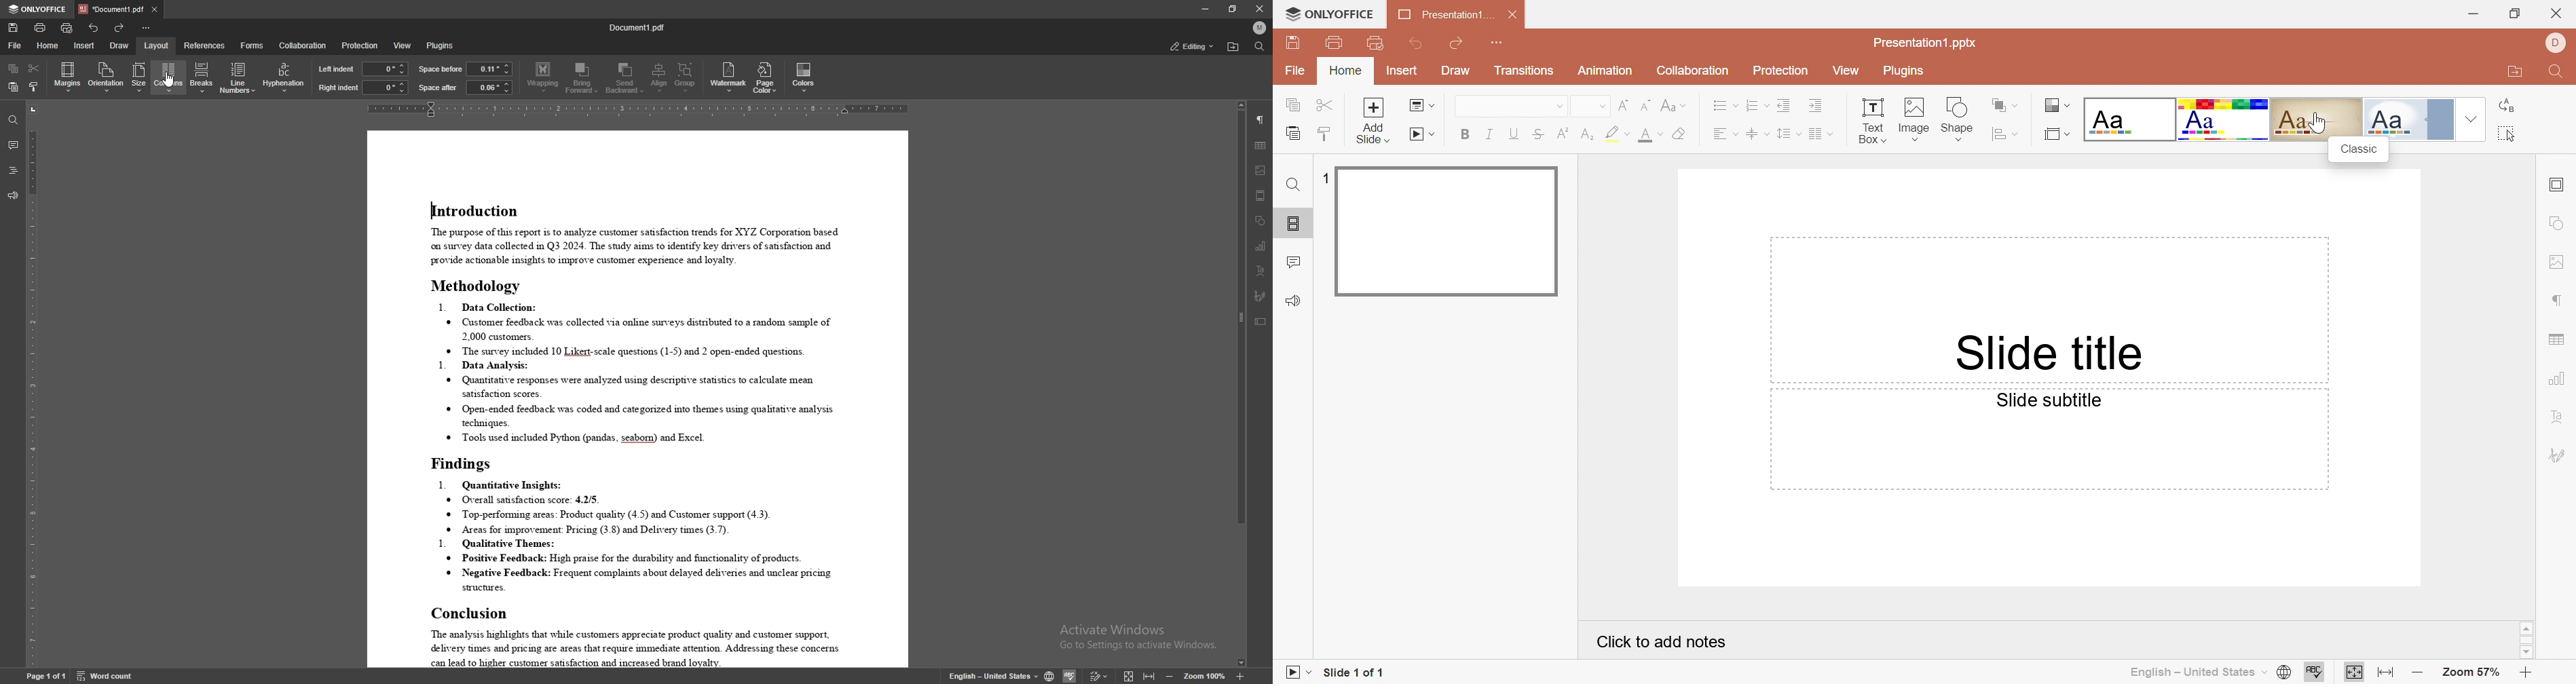  Describe the element at coordinates (2528, 626) in the screenshot. I see `Scroll up` at that location.